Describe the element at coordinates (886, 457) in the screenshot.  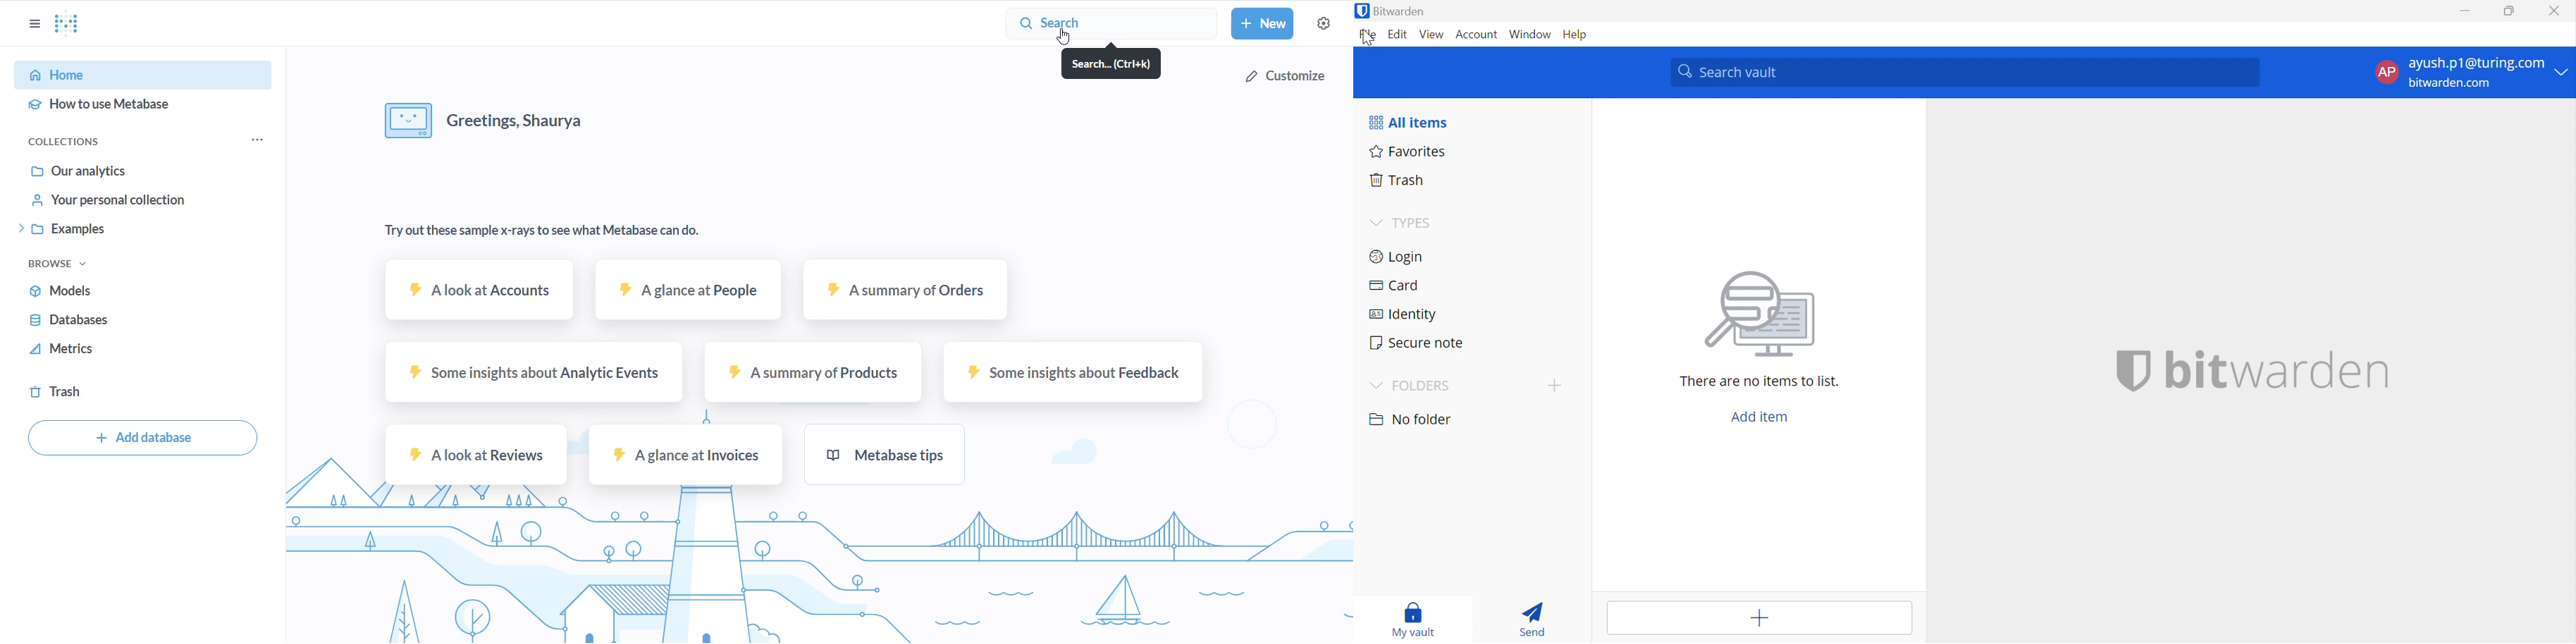
I see `metabase tips` at that location.